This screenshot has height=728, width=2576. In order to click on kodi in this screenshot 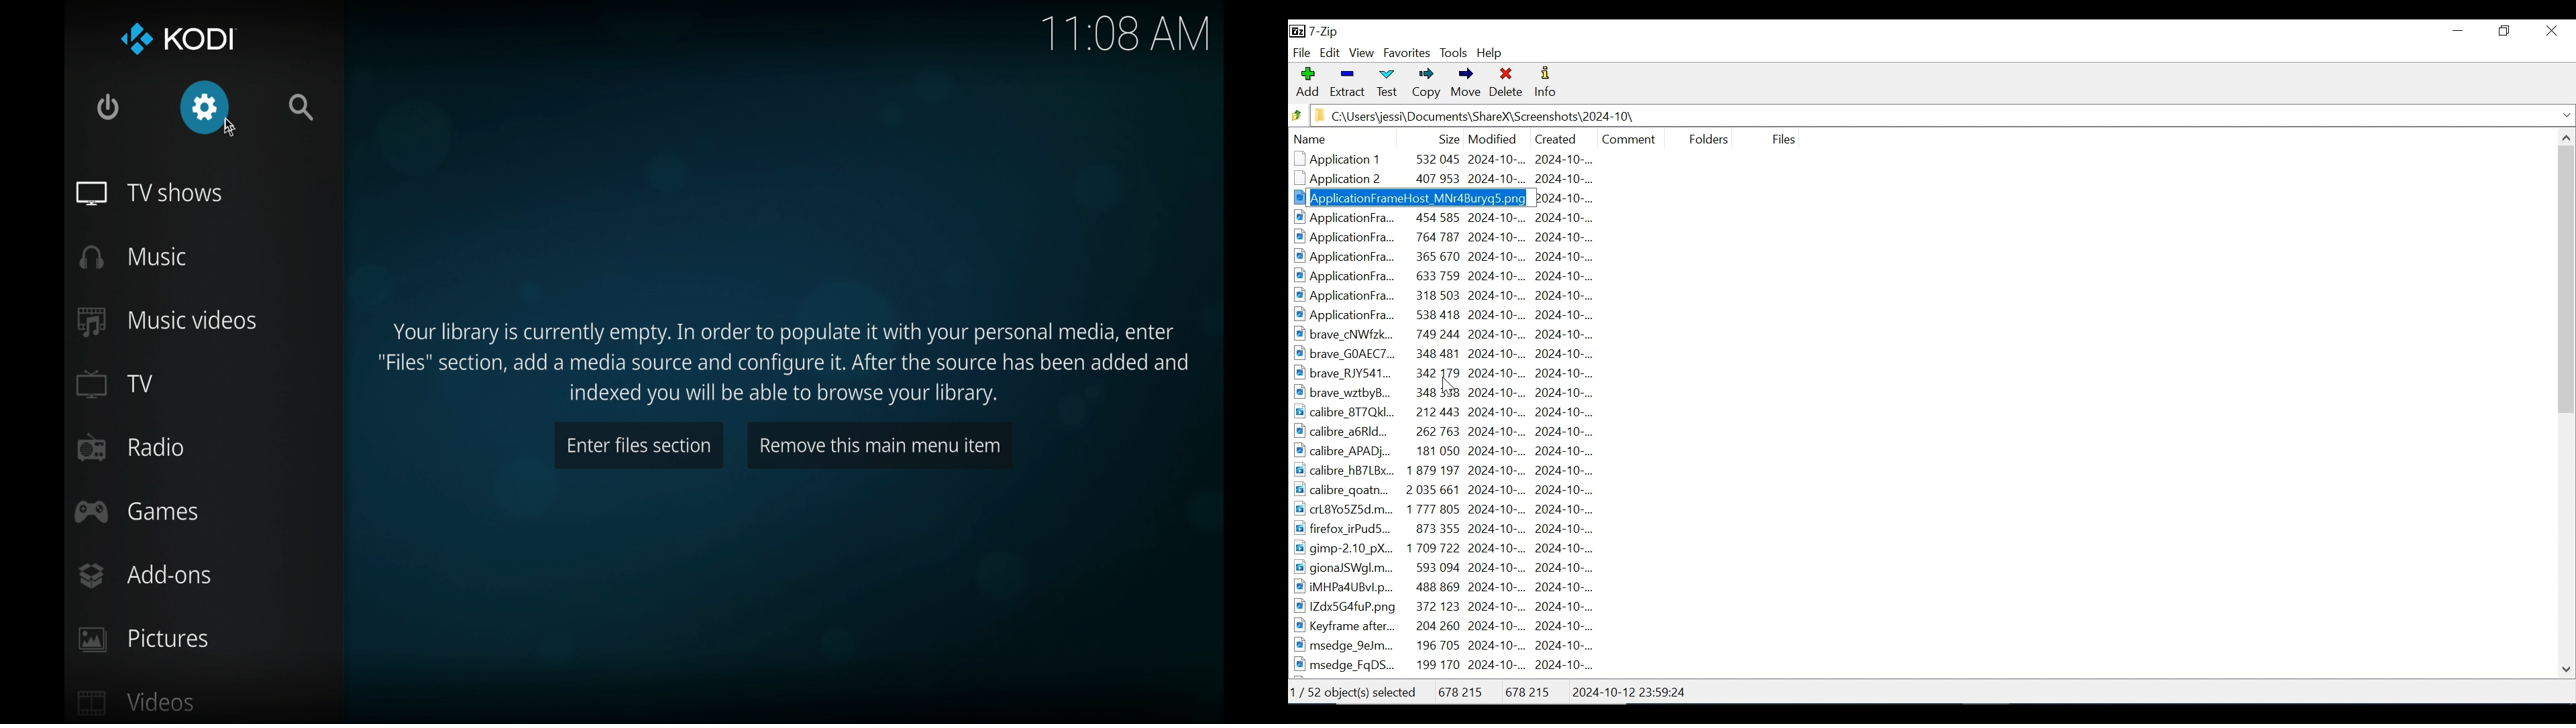, I will do `click(180, 40)`.